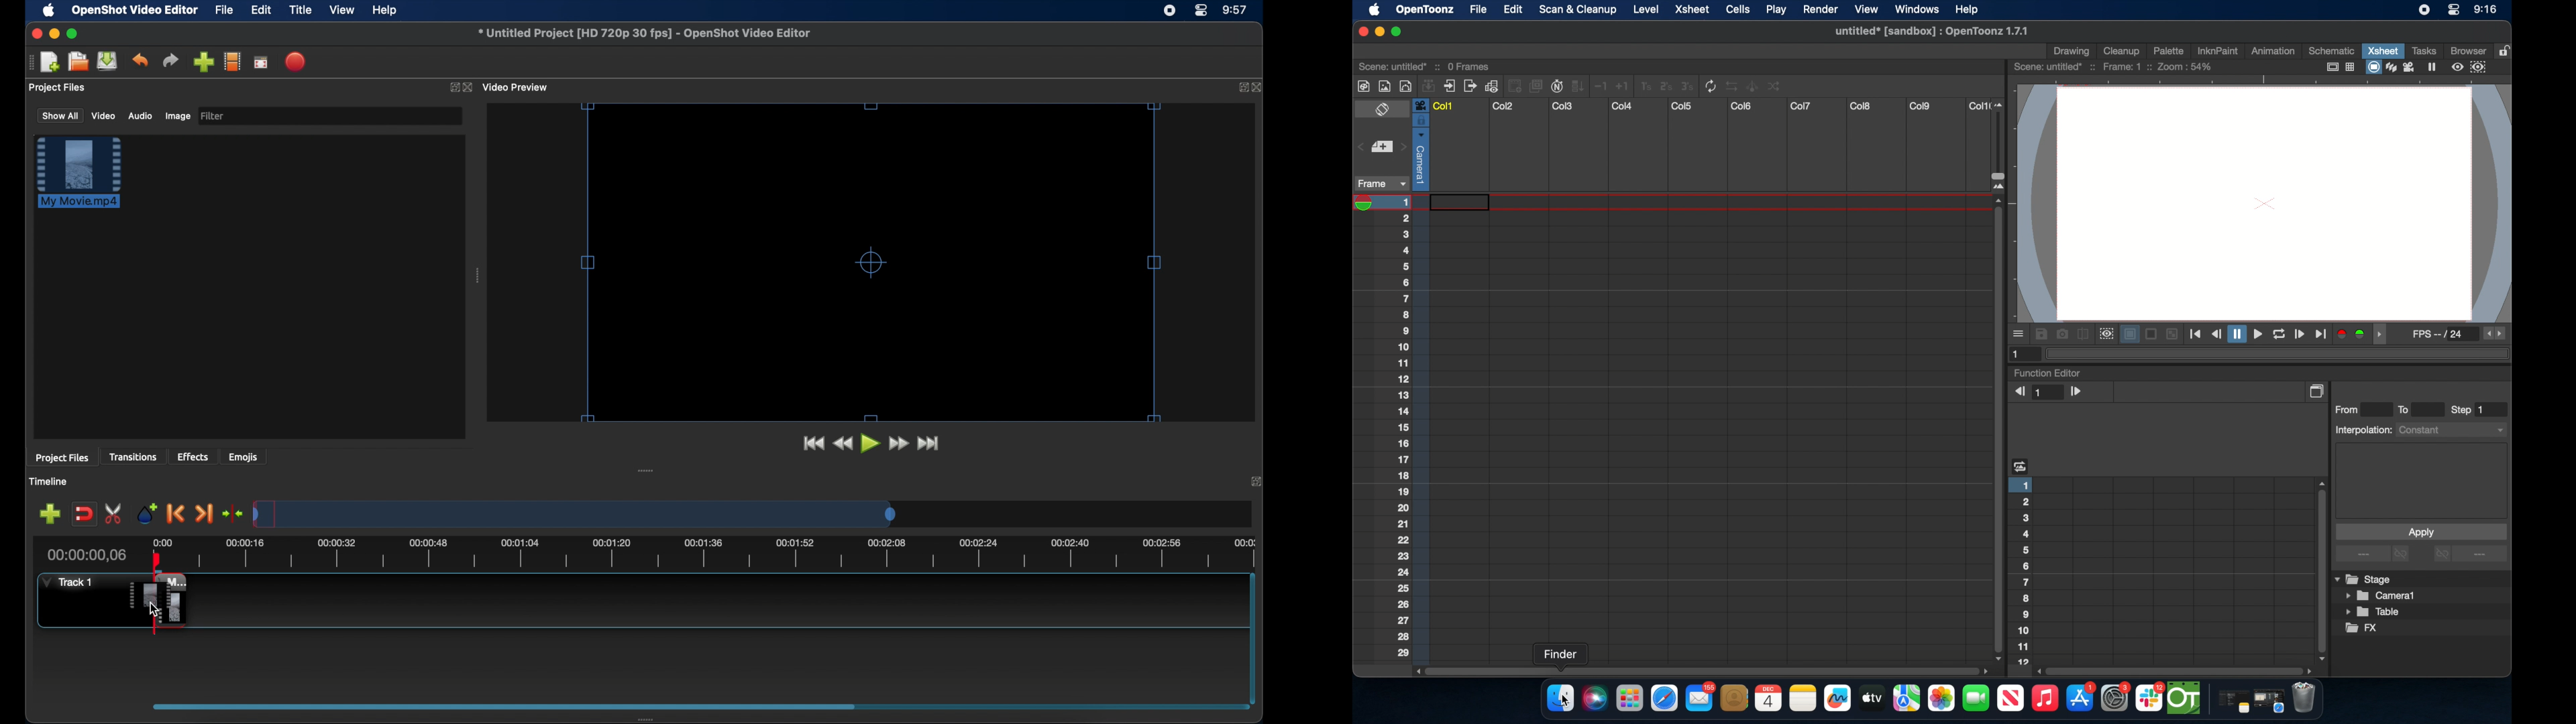 Image resolution: width=2576 pixels, height=728 pixels. Describe the element at coordinates (2003, 145) in the screenshot. I see `slider` at that location.